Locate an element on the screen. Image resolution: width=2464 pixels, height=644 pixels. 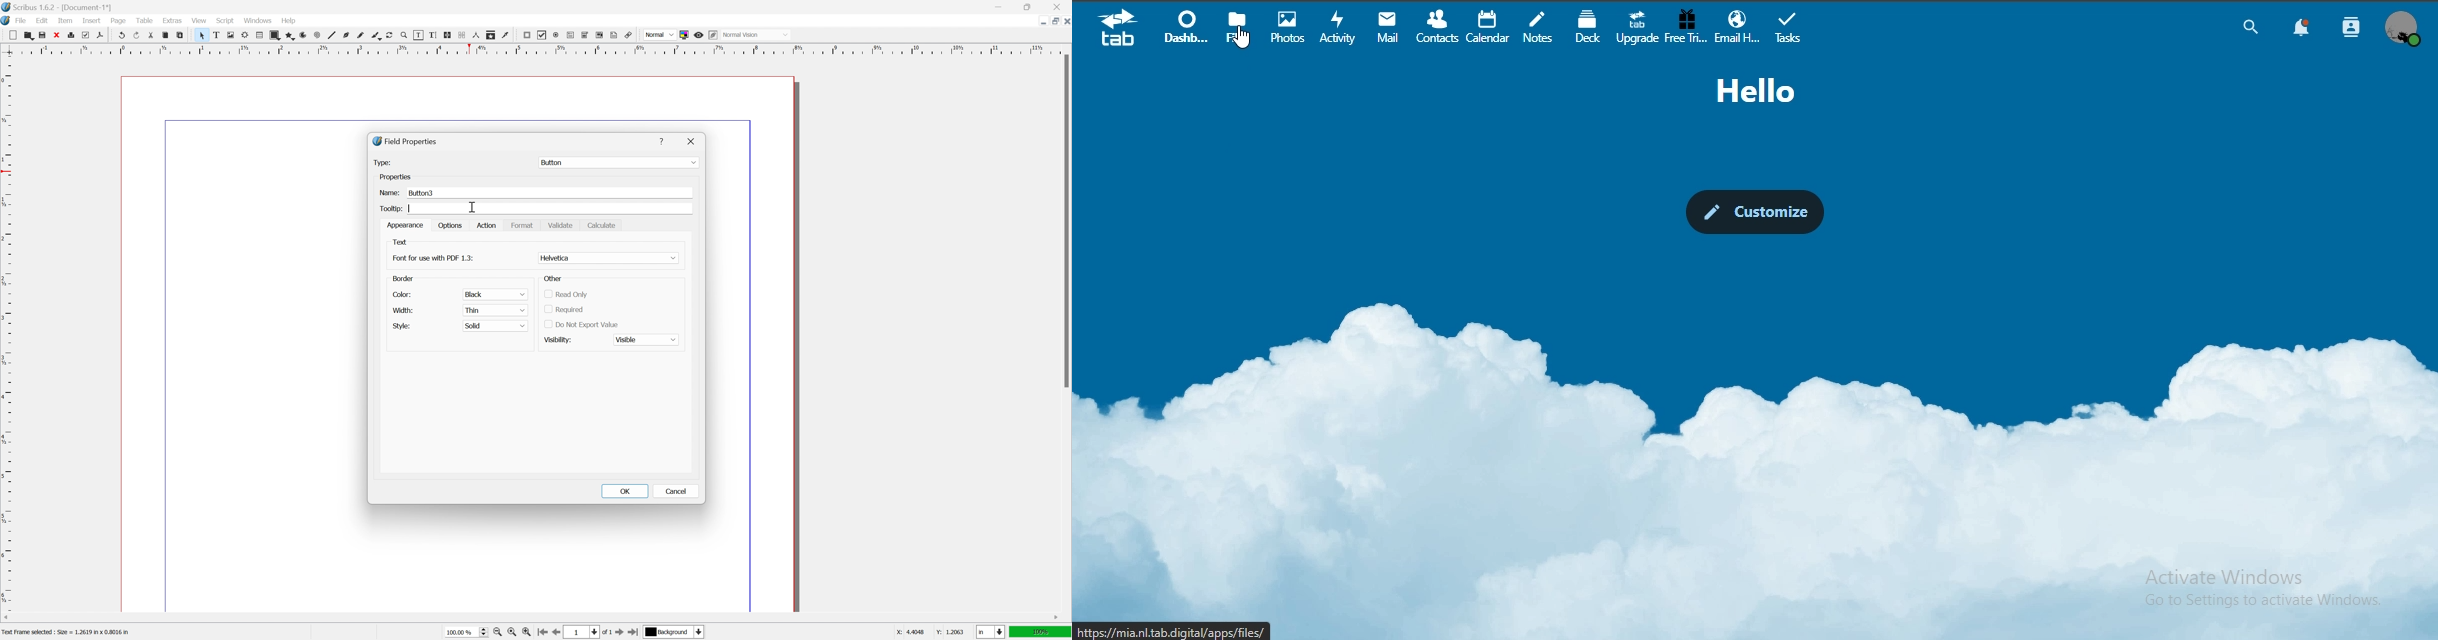
pdf radio button is located at coordinates (556, 35).